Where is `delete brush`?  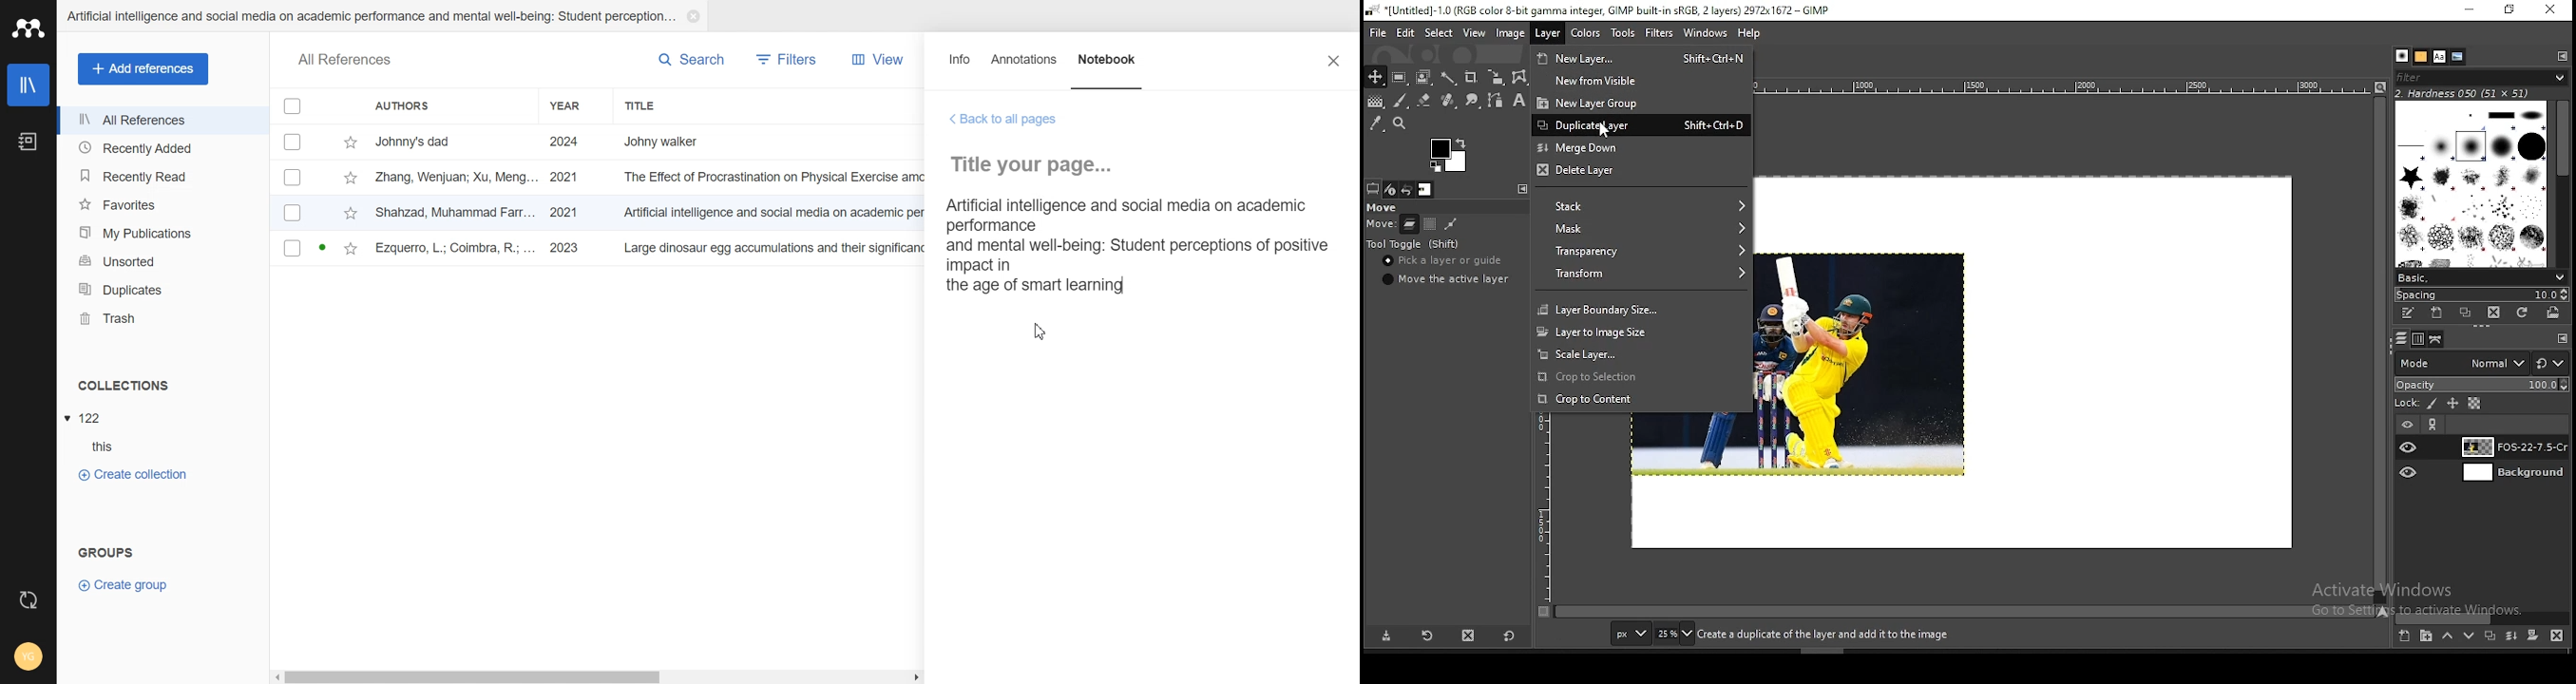
delete brush is located at coordinates (2493, 313).